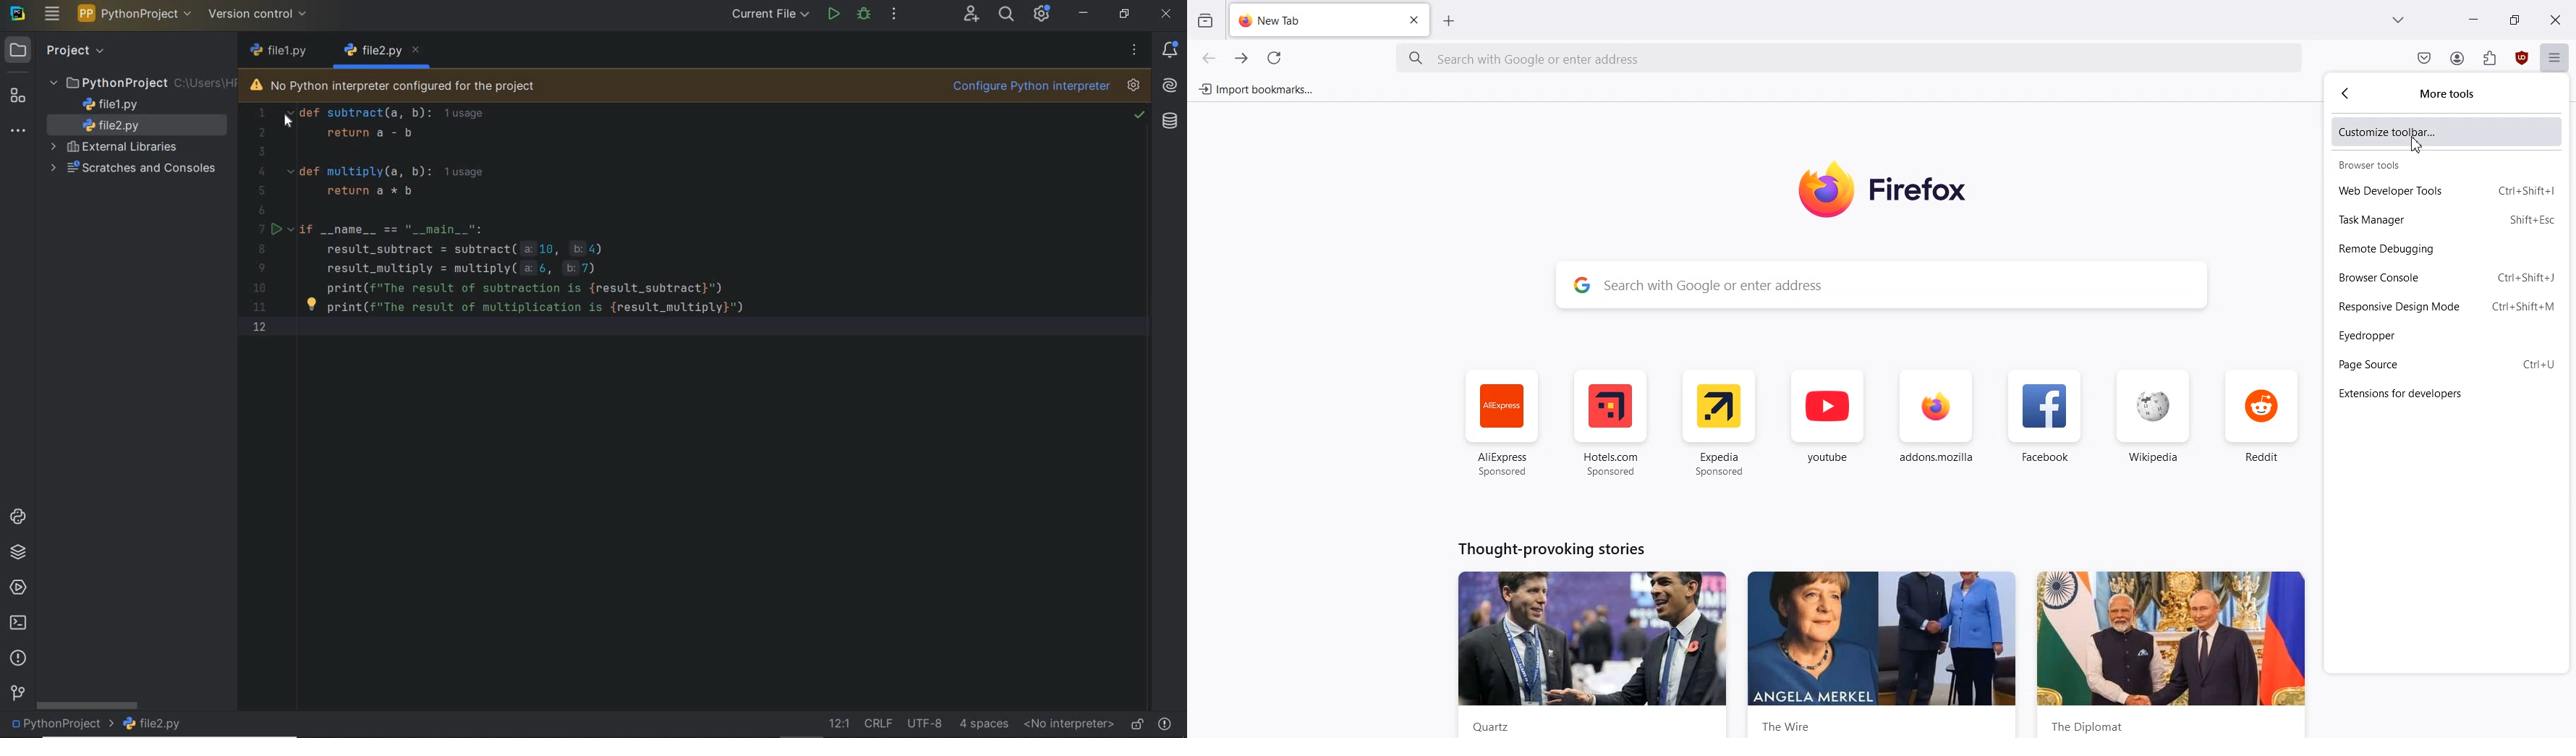  What do you see at coordinates (117, 148) in the screenshot?
I see `external libraries` at bounding box center [117, 148].